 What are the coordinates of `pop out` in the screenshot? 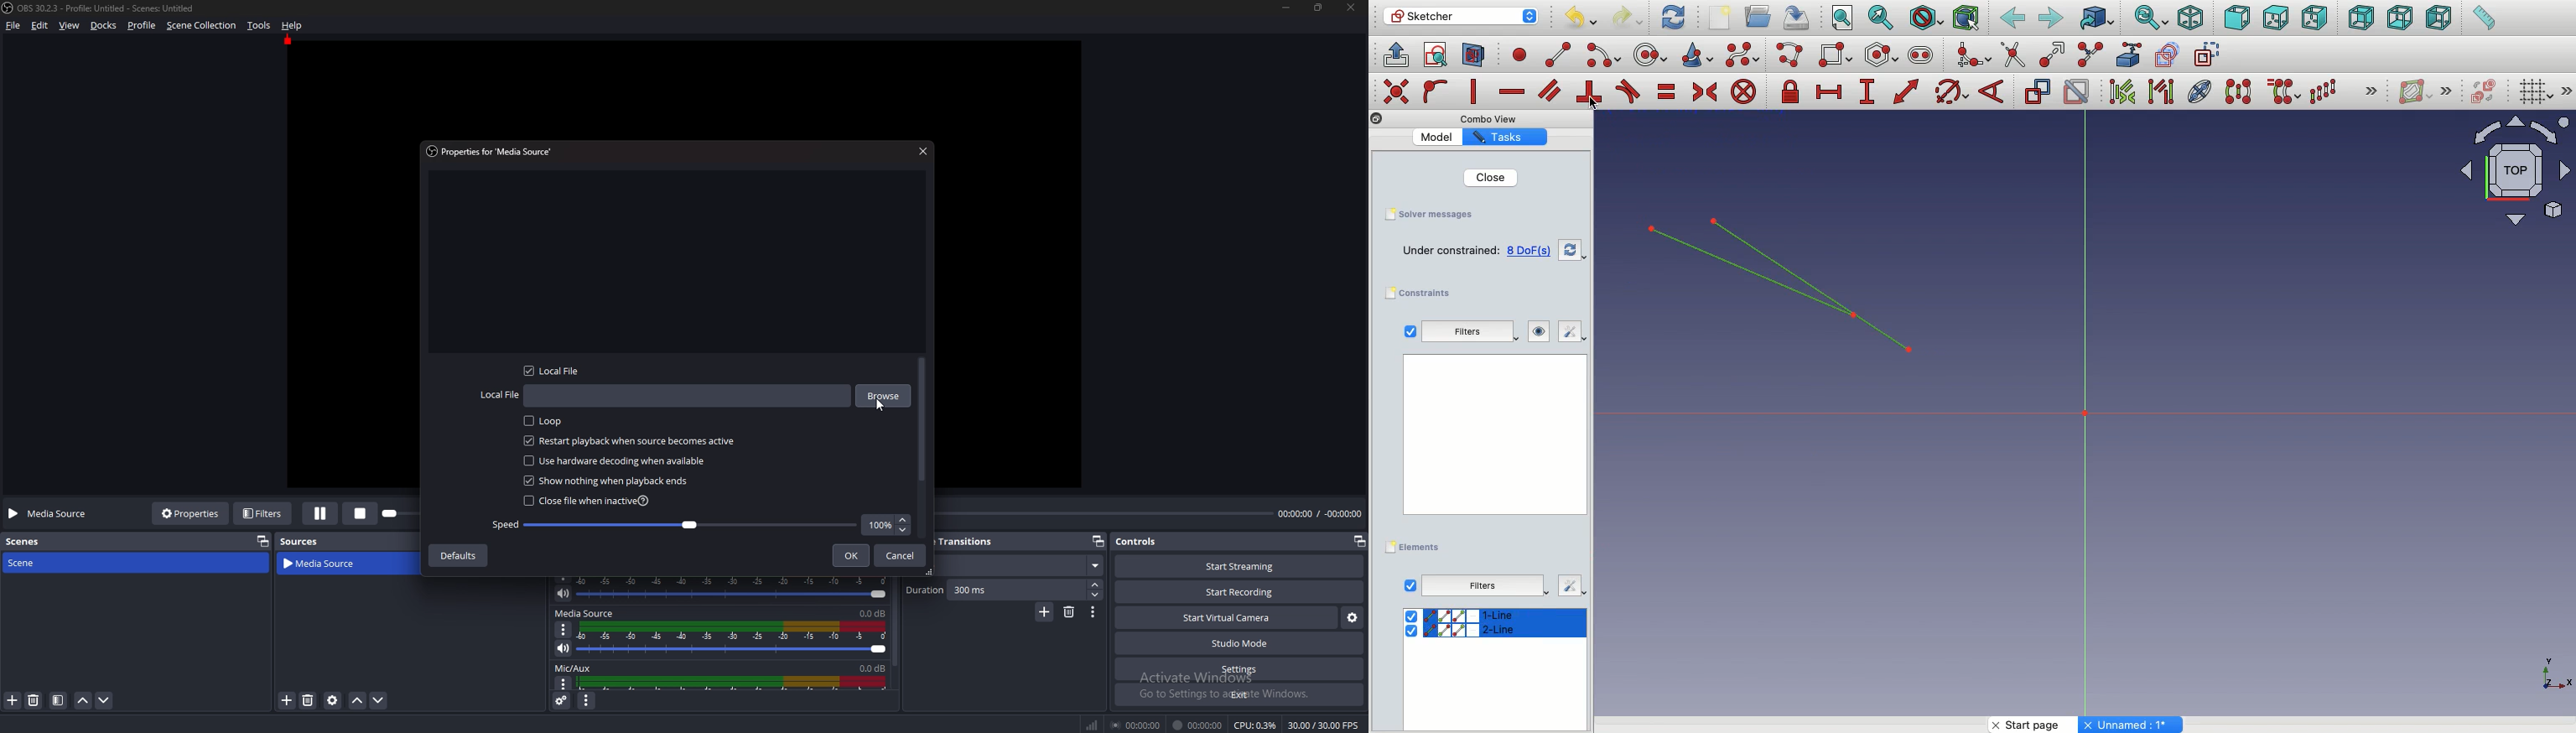 It's located at (1359, 543).